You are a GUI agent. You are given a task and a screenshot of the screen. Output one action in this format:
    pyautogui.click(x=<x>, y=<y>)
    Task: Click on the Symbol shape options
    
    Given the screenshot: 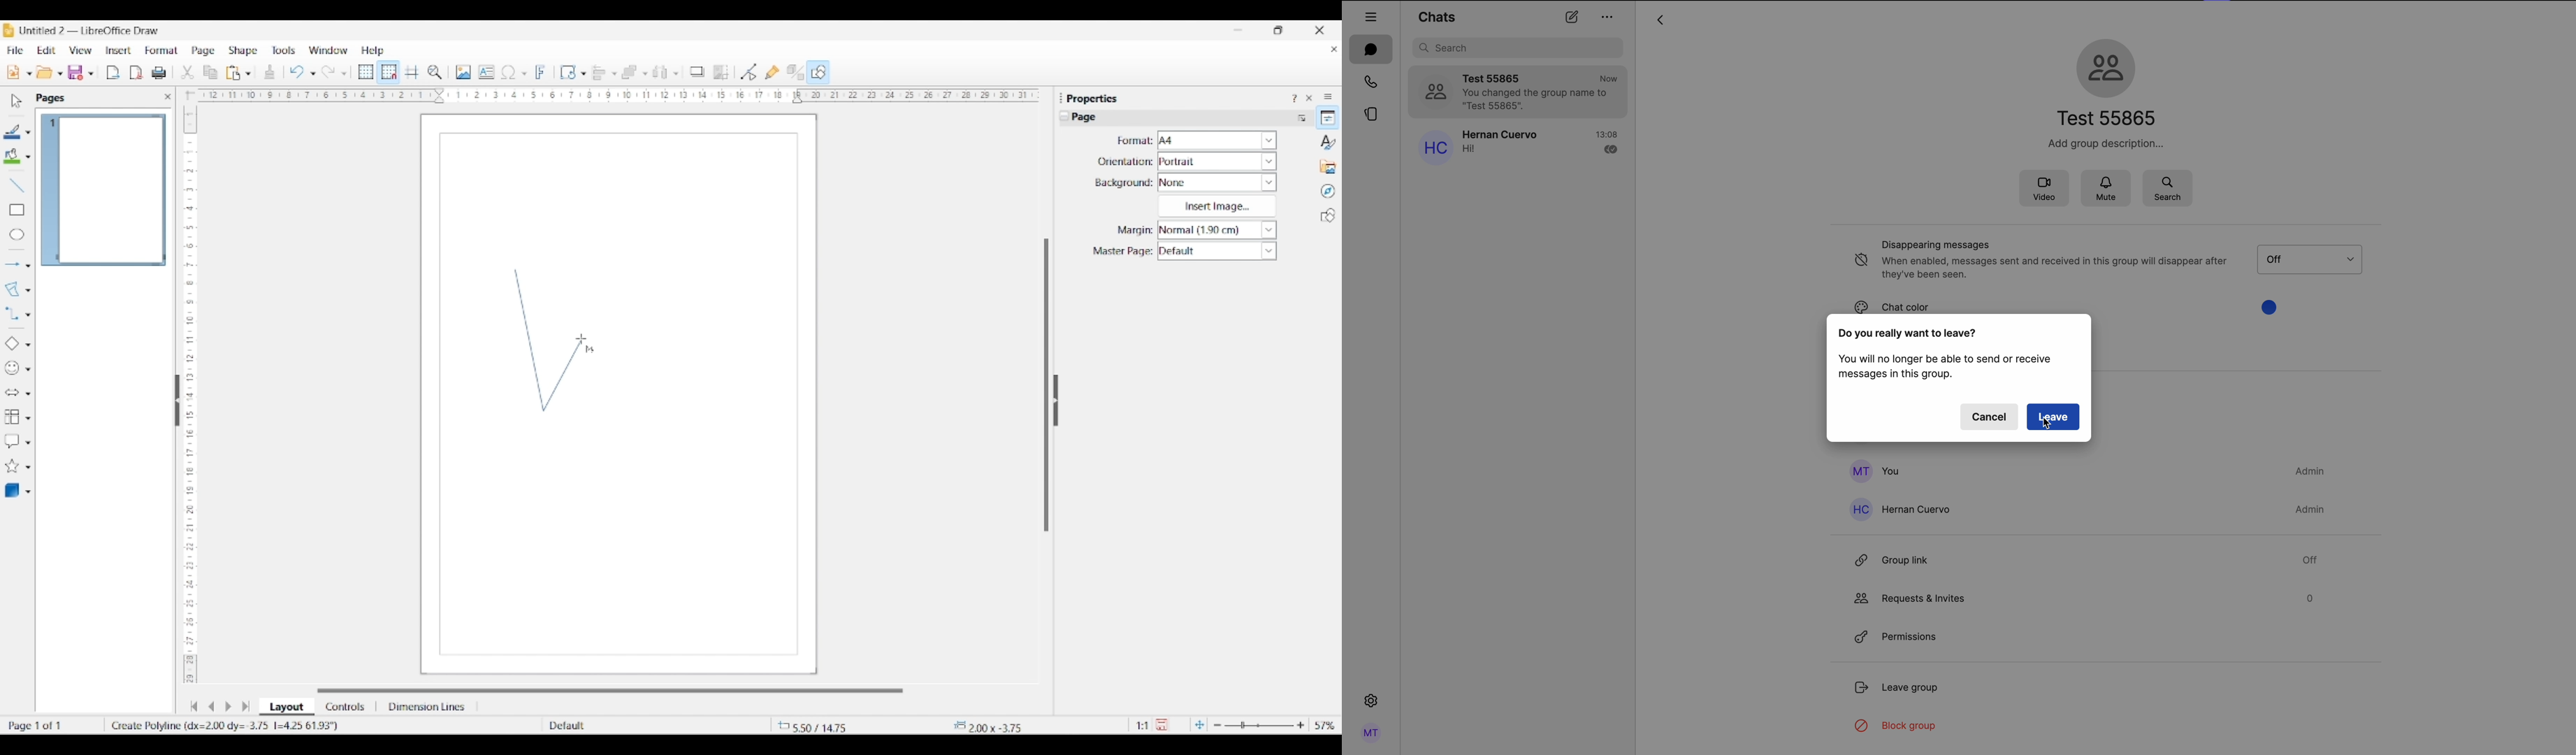 What is the action you would take?
    pyautogui.click(x=28, y=369)
    